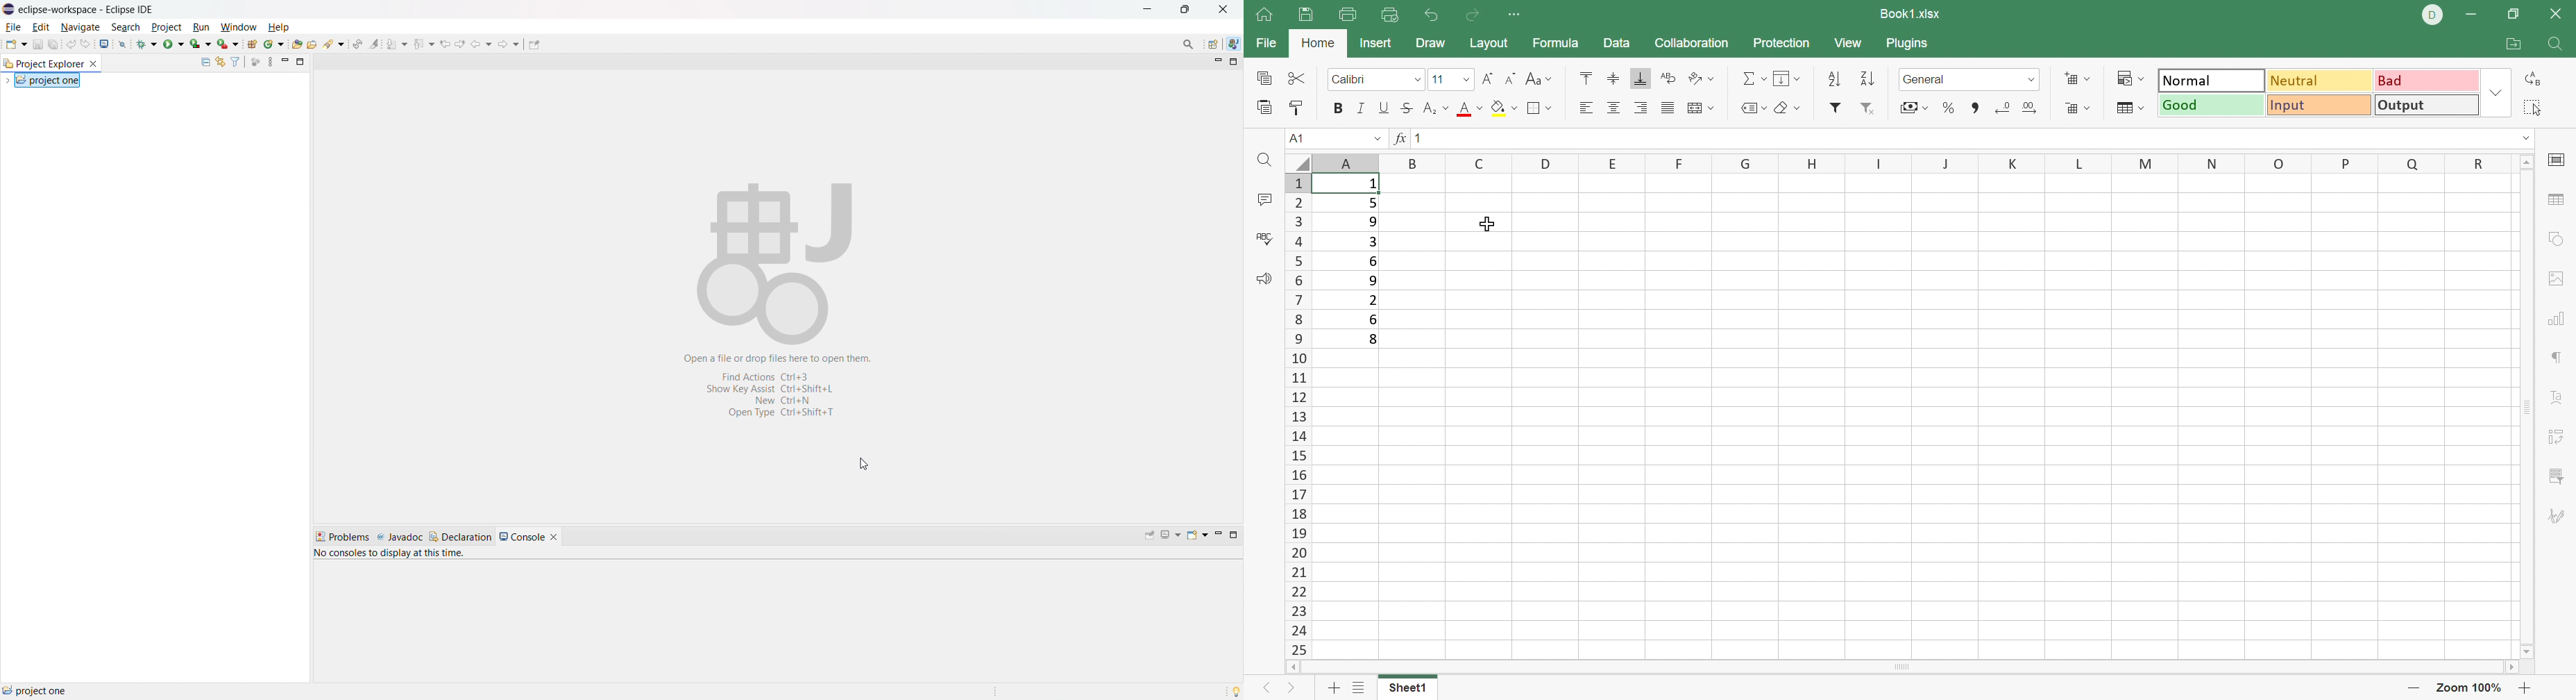  I want to click on Cut, so click(1296, 78).